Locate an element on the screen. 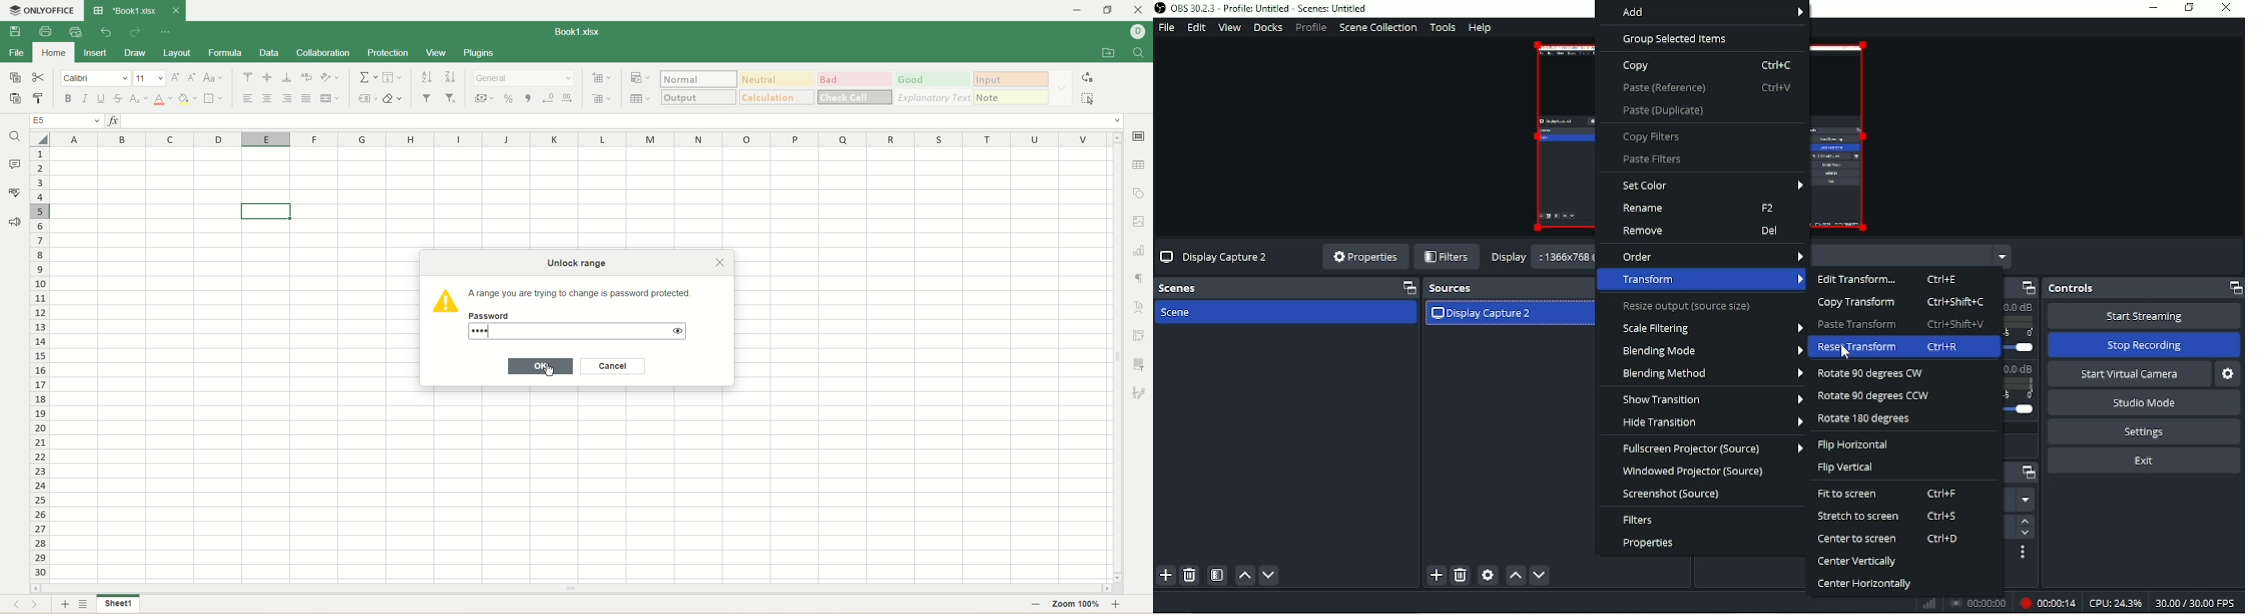 The width and height of the screenshot is (2268, 616). Up arrow is located at coordinates (2024, 521).